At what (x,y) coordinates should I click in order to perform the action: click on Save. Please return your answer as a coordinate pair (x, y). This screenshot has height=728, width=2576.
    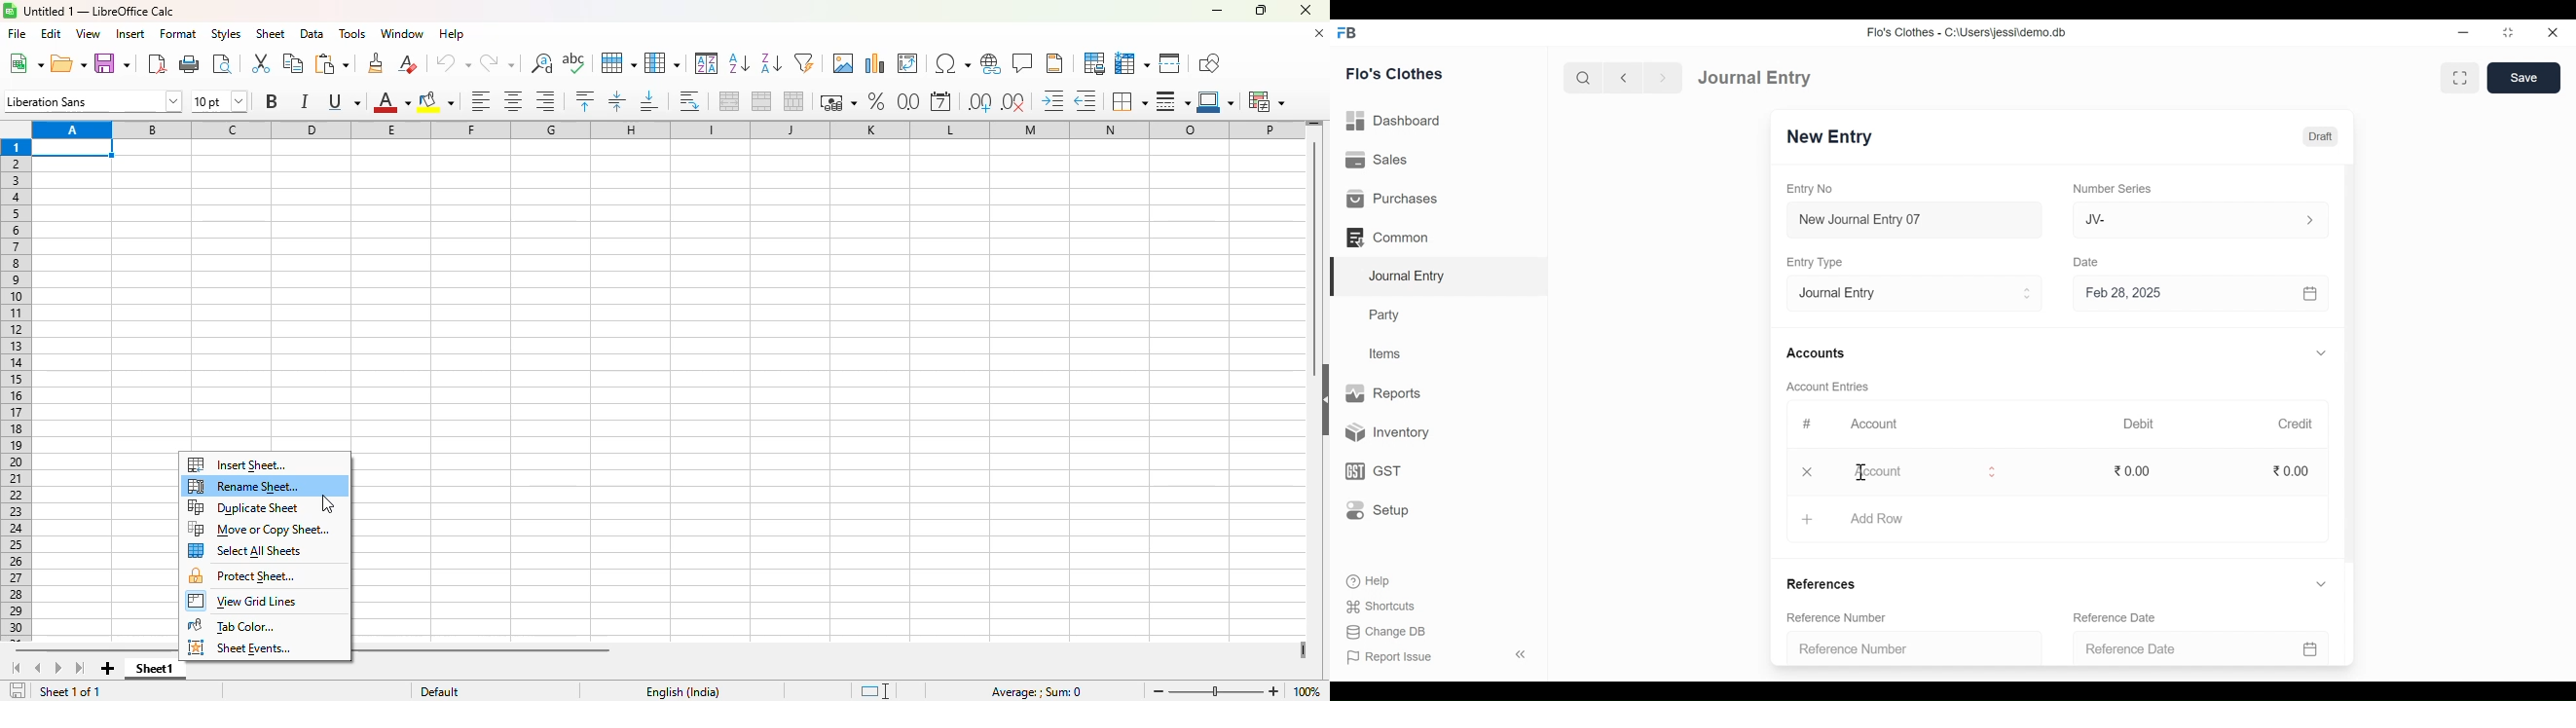
    Looking at the image, I should click on (2524, 77).